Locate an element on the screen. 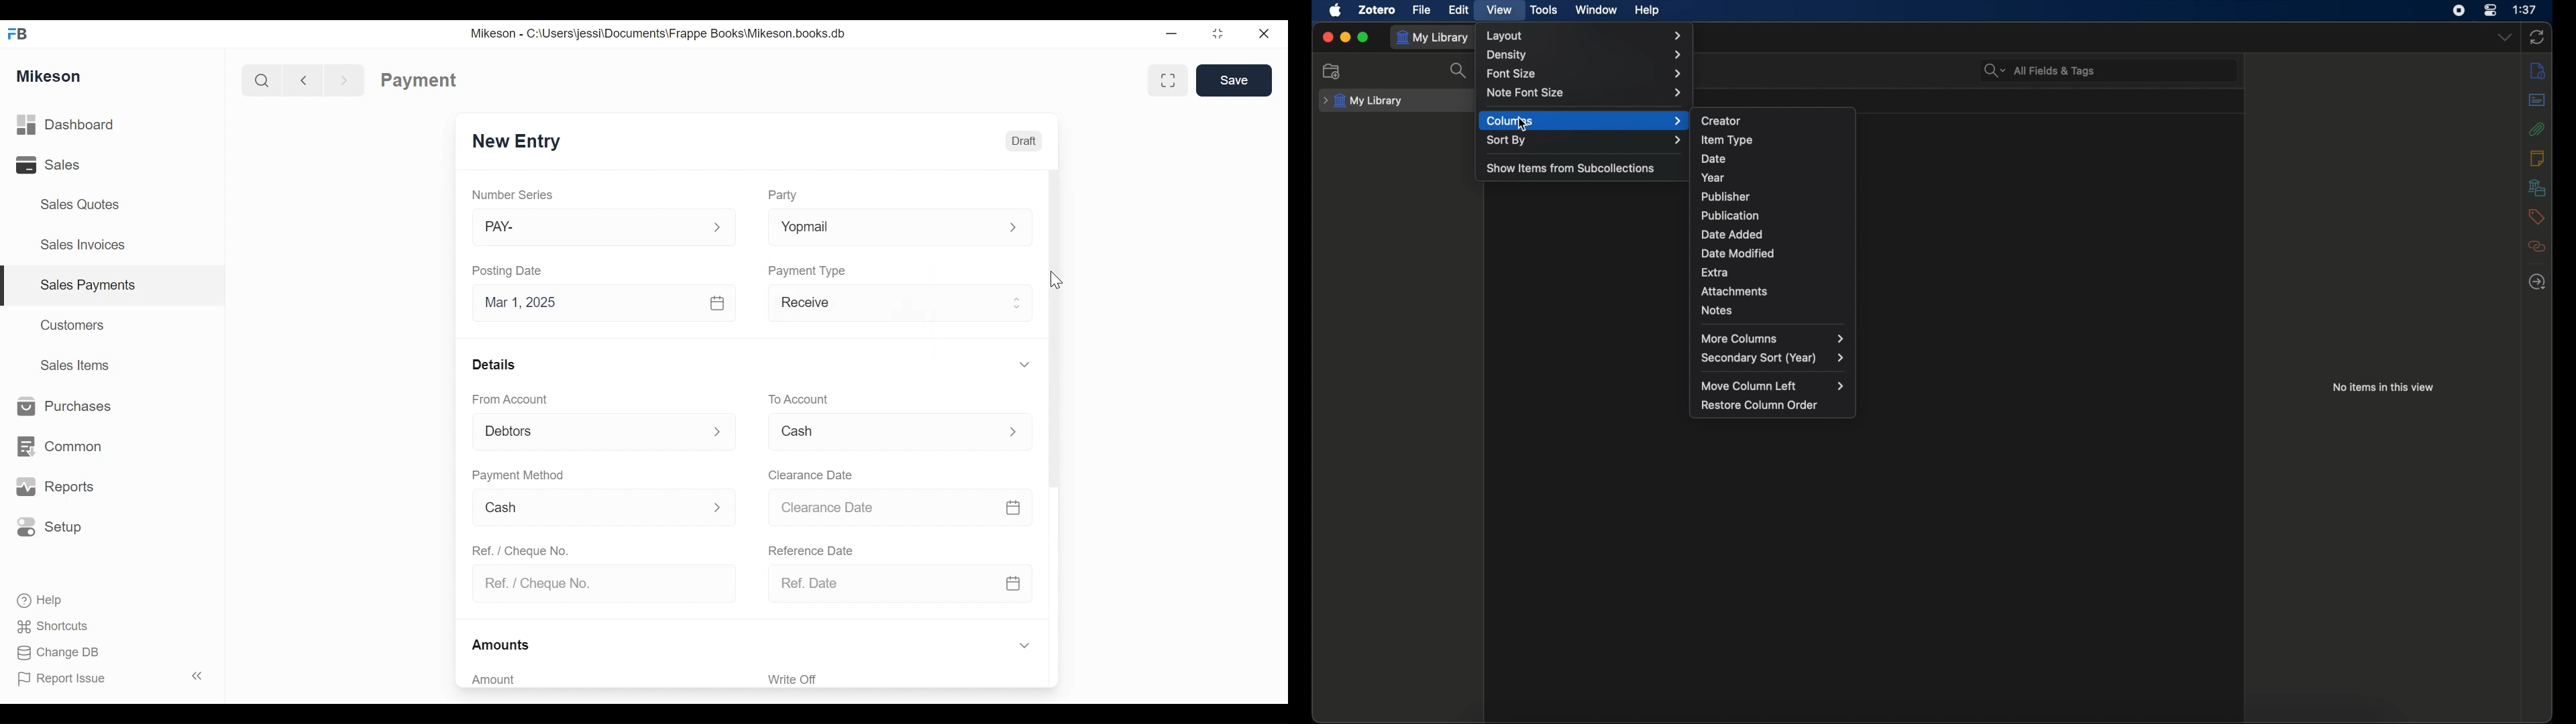 The image size is (2576, 728). apple icon is located at coordinates (1336, 11).